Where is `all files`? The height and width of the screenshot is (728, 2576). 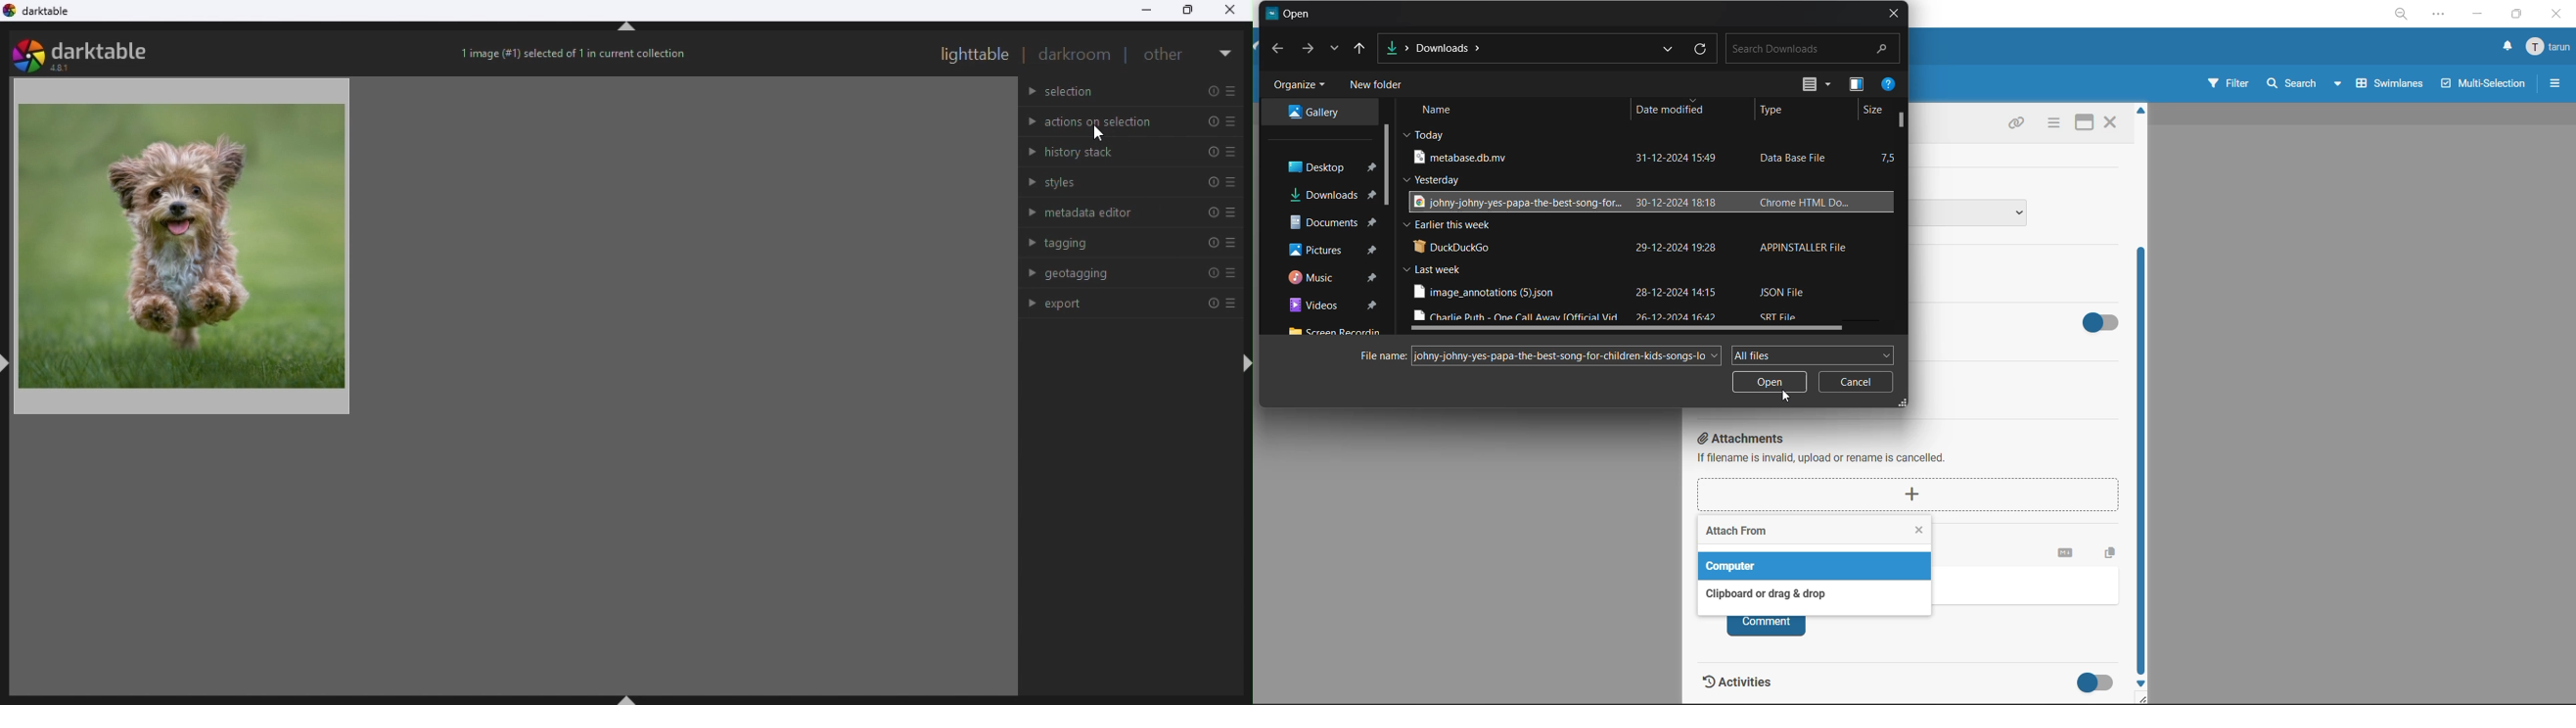
all files is located at coordinates (1812, 353).